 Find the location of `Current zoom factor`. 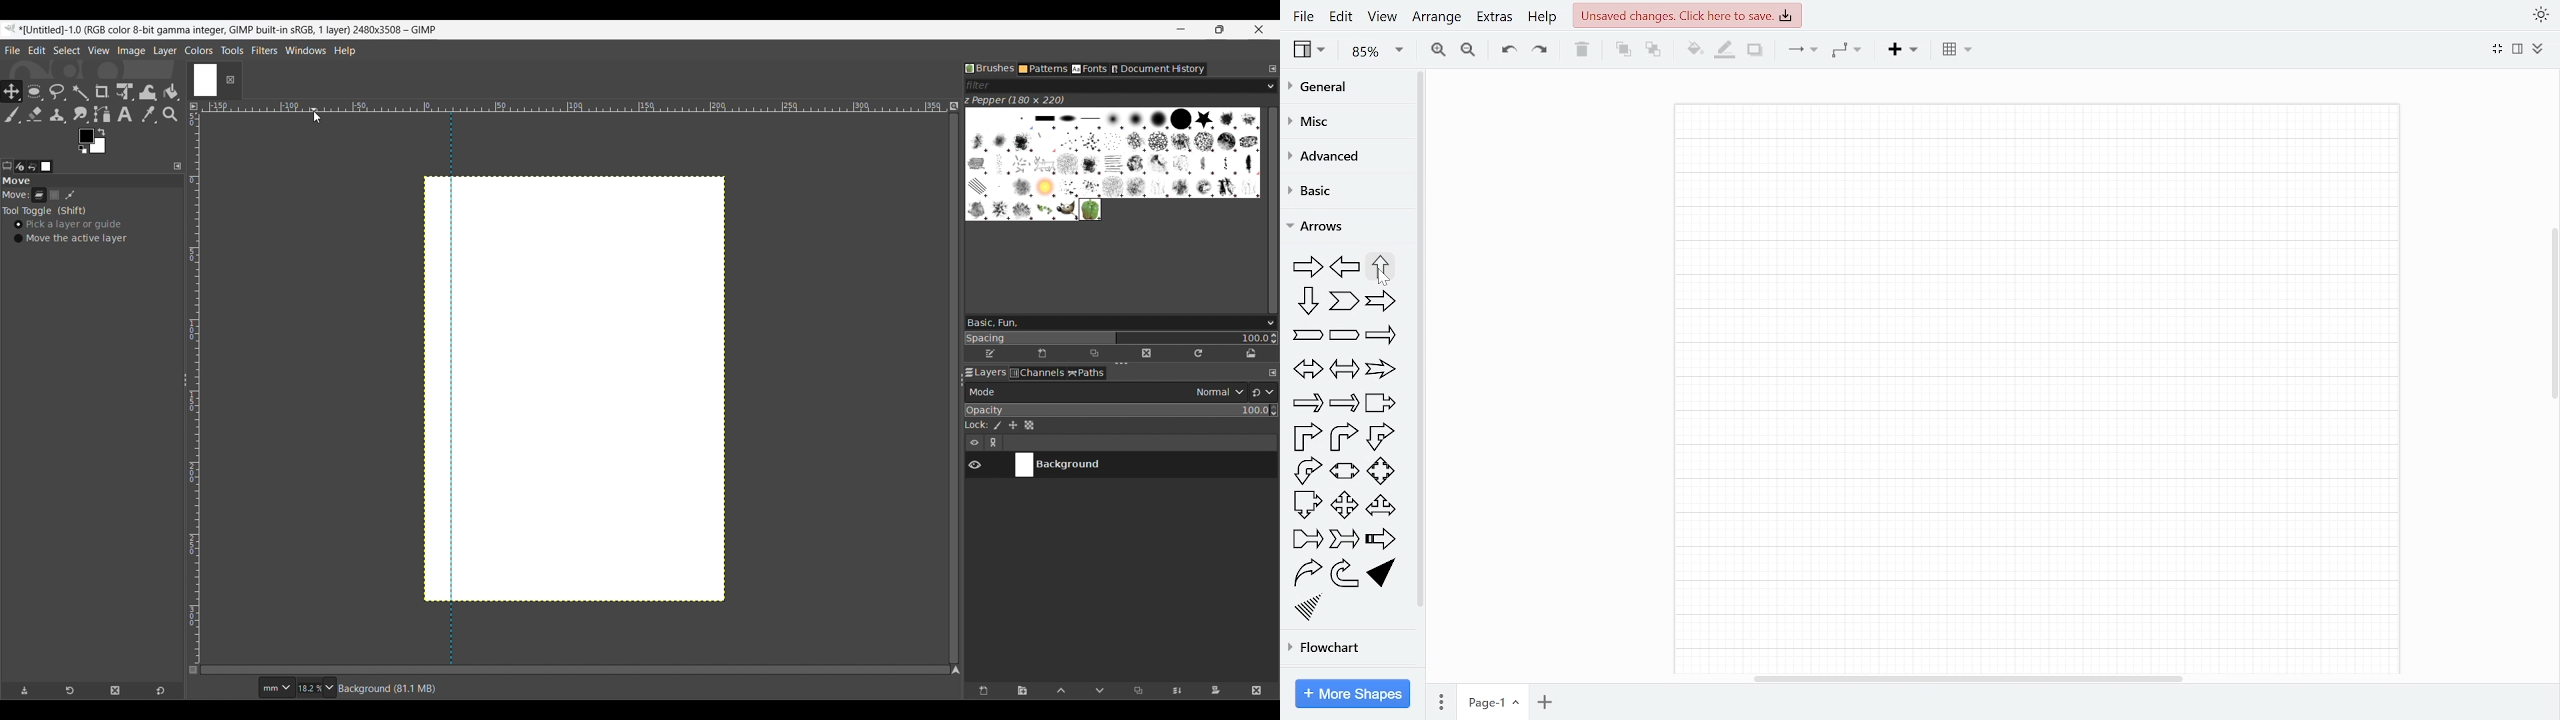

Current zoom factor is located at coordinates (309, 689).